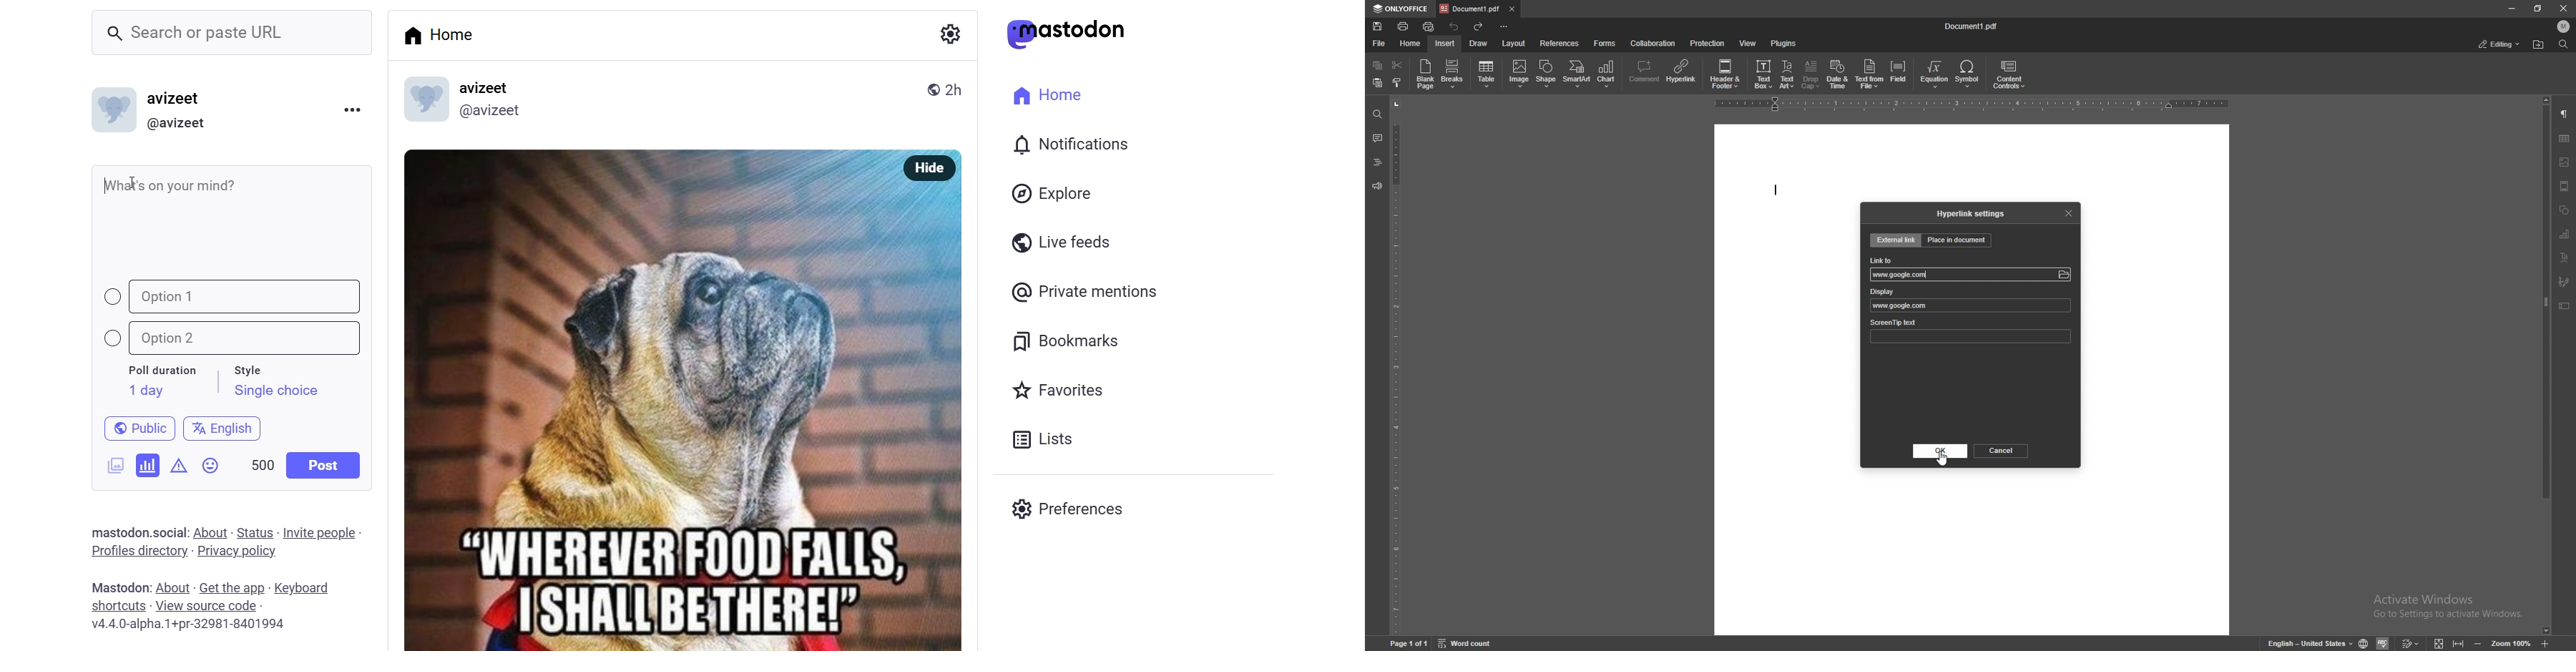 The width and height of the screenshot is (2576, 672). I want to click on resize, so click(2540, 8).